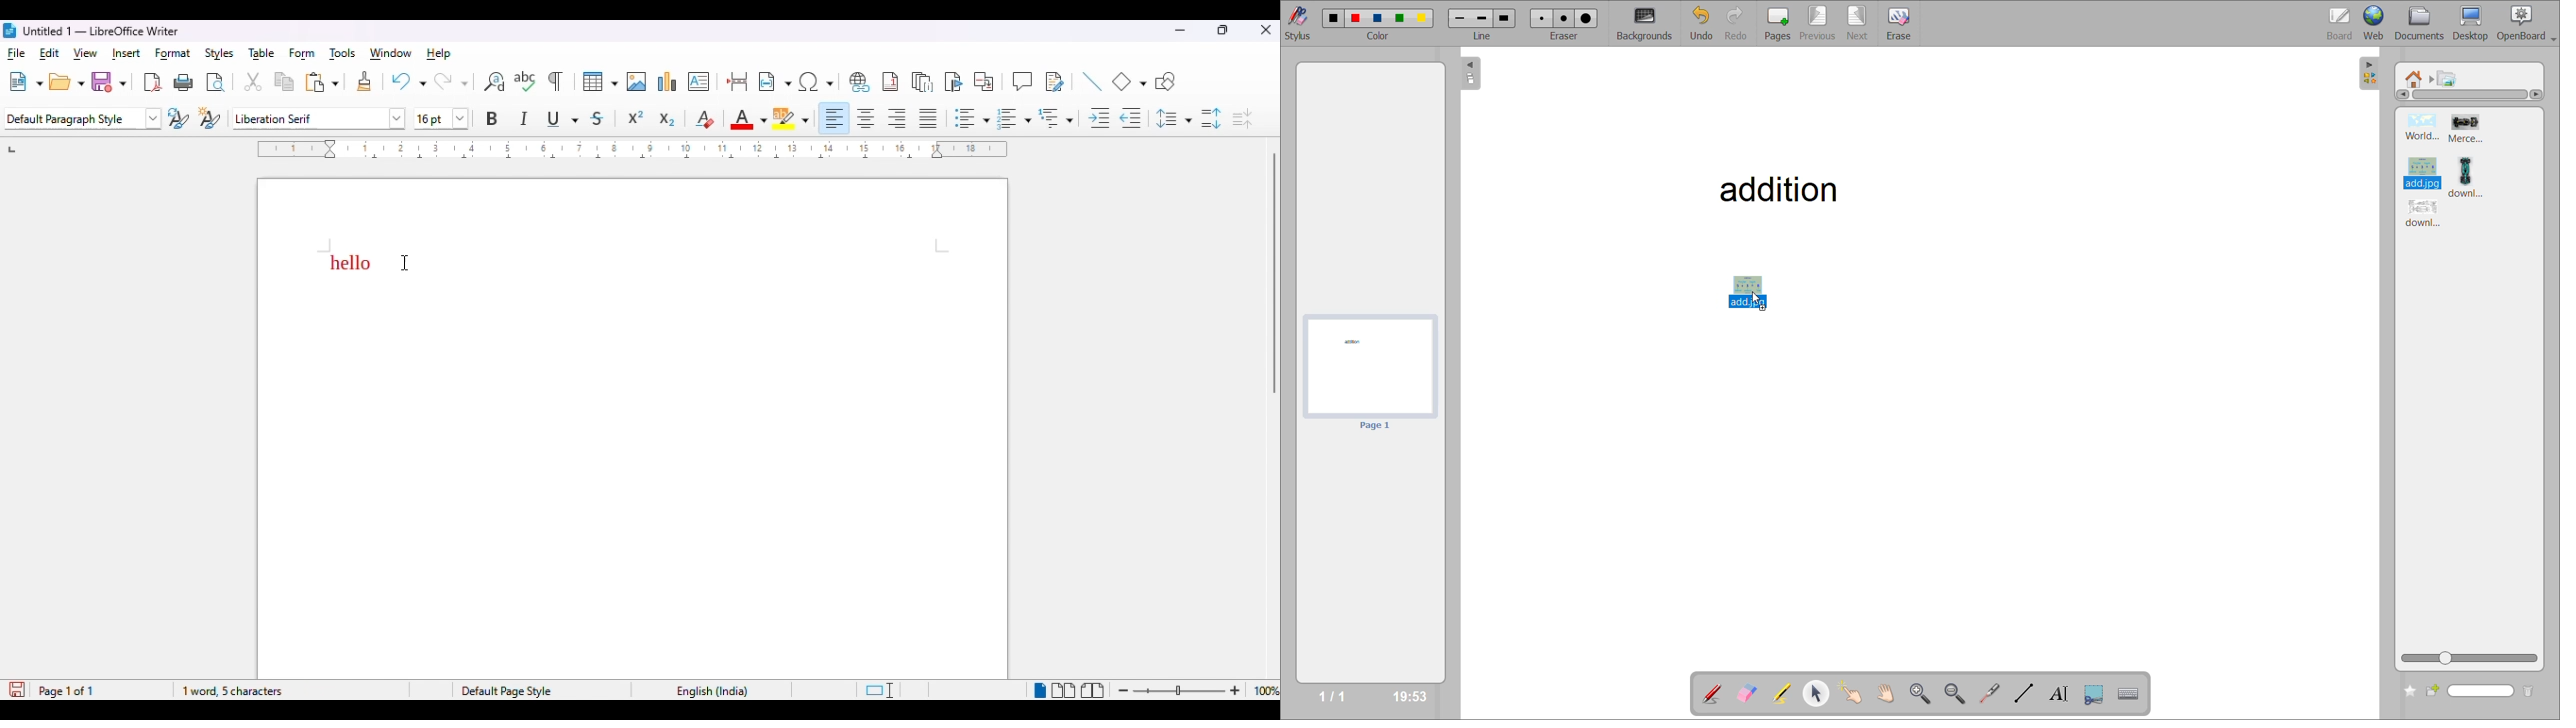 This screenshot has width=2576, height=728. Describe the element at coordinates (220, 54) in the screenshot. I see `styles` at that location.